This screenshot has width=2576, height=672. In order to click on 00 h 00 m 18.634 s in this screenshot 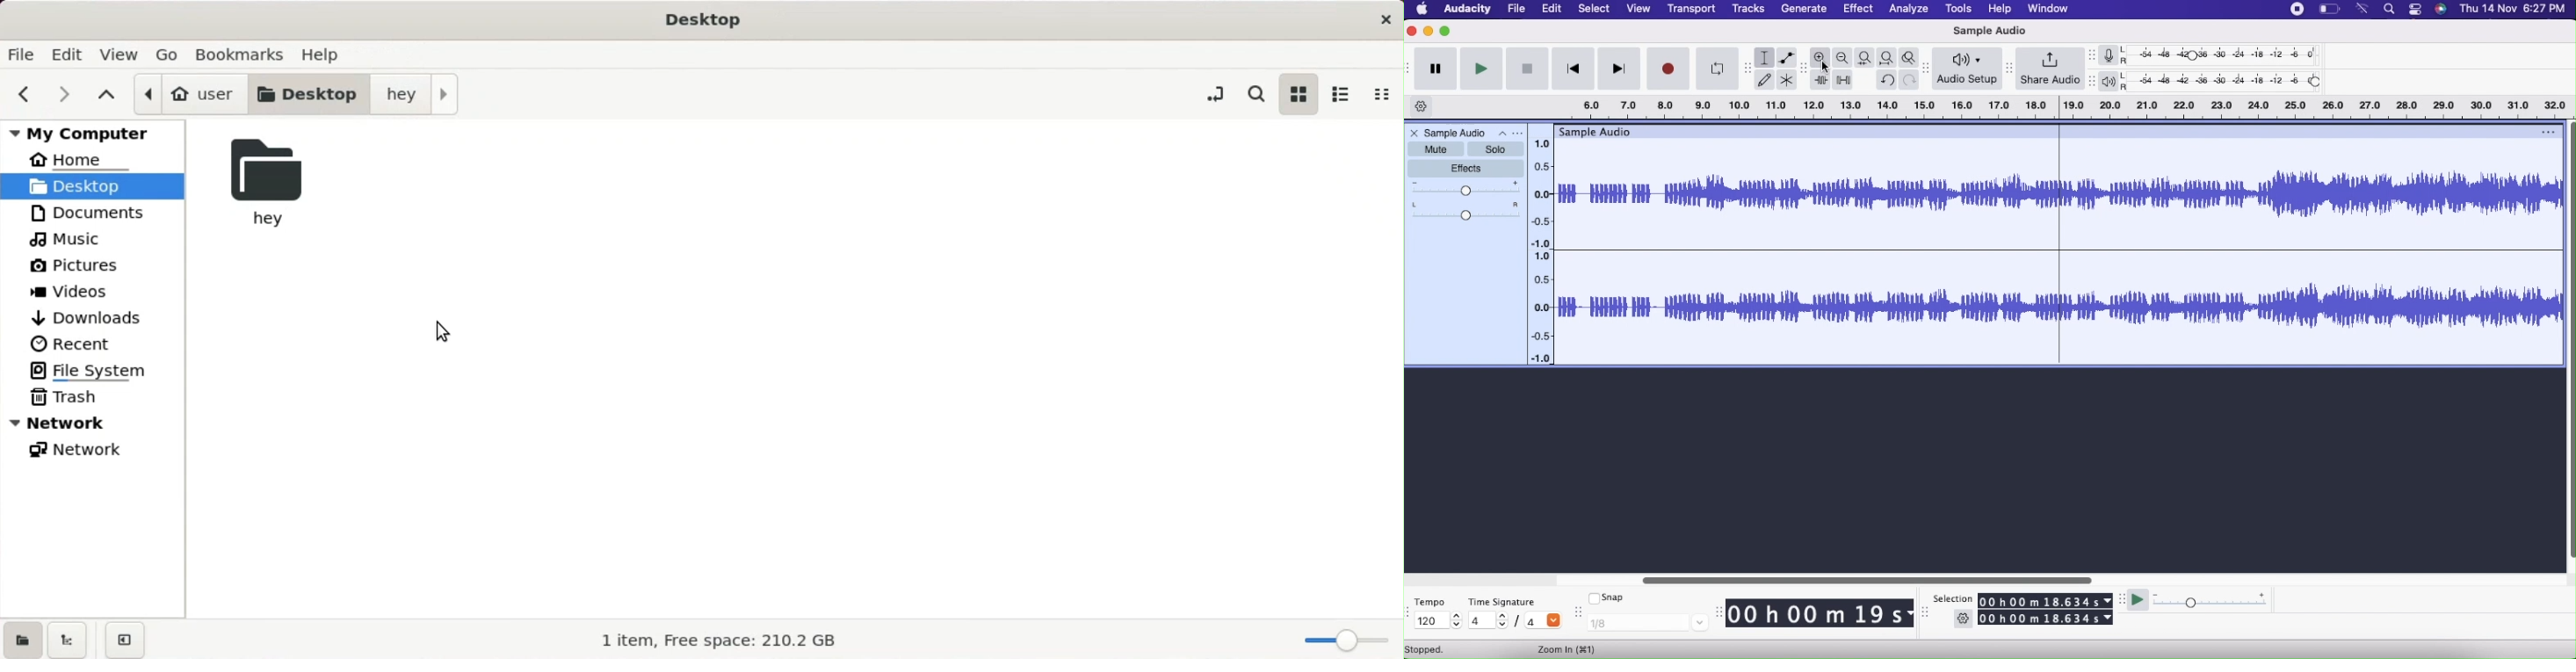, I will do `click(2045, 619)`.